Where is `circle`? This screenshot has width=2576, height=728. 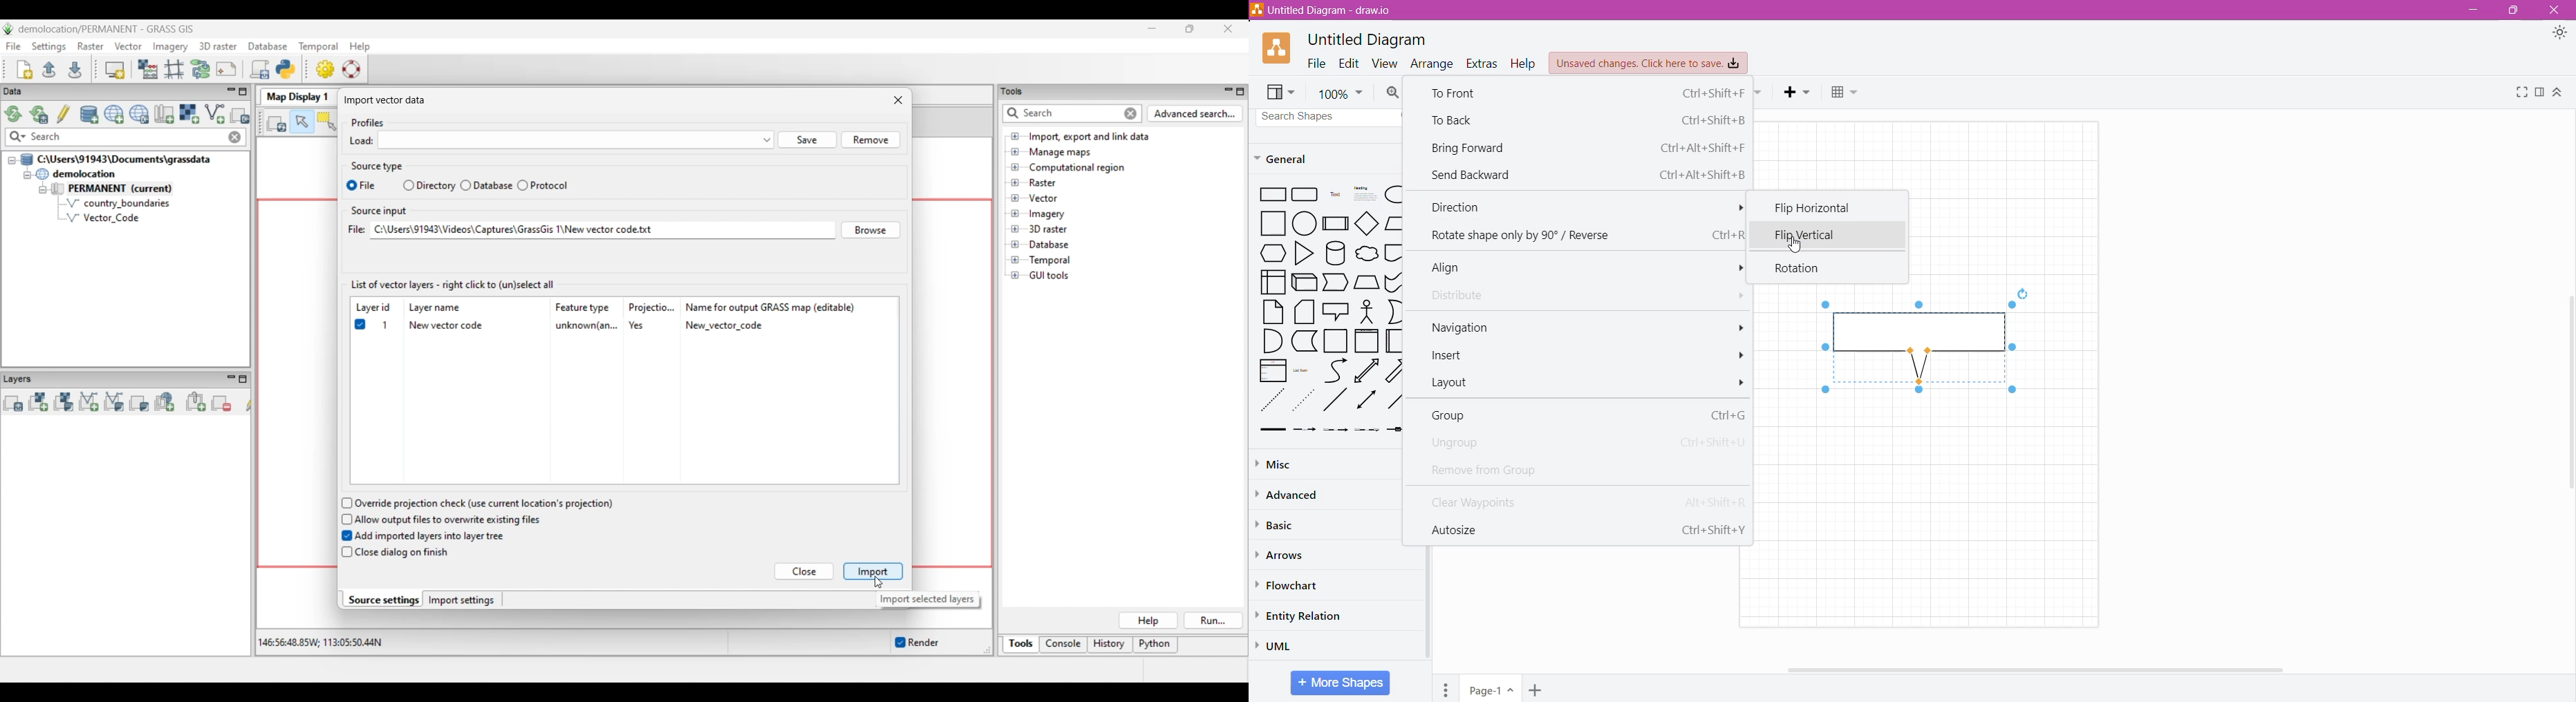
circle is located at coordinates (1304, 224).